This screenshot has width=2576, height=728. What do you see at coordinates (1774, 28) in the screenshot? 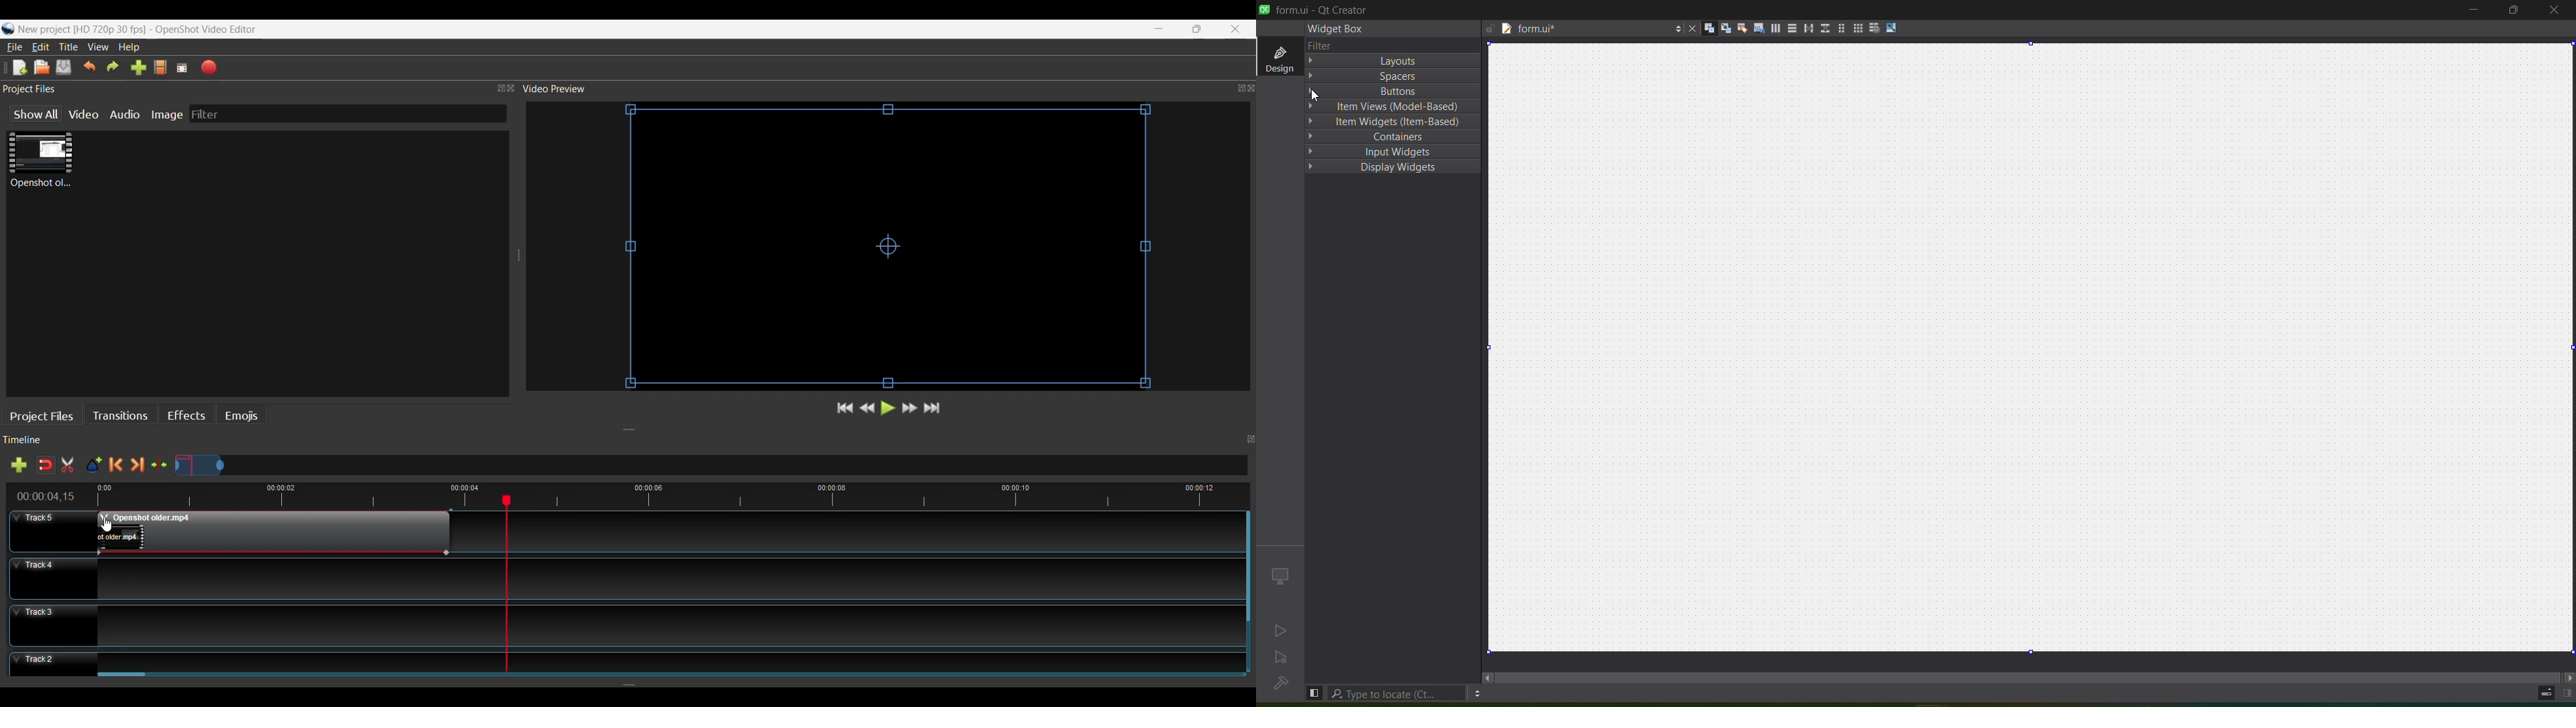
I see `layout horizontally` at bounding box center [1774, 28].